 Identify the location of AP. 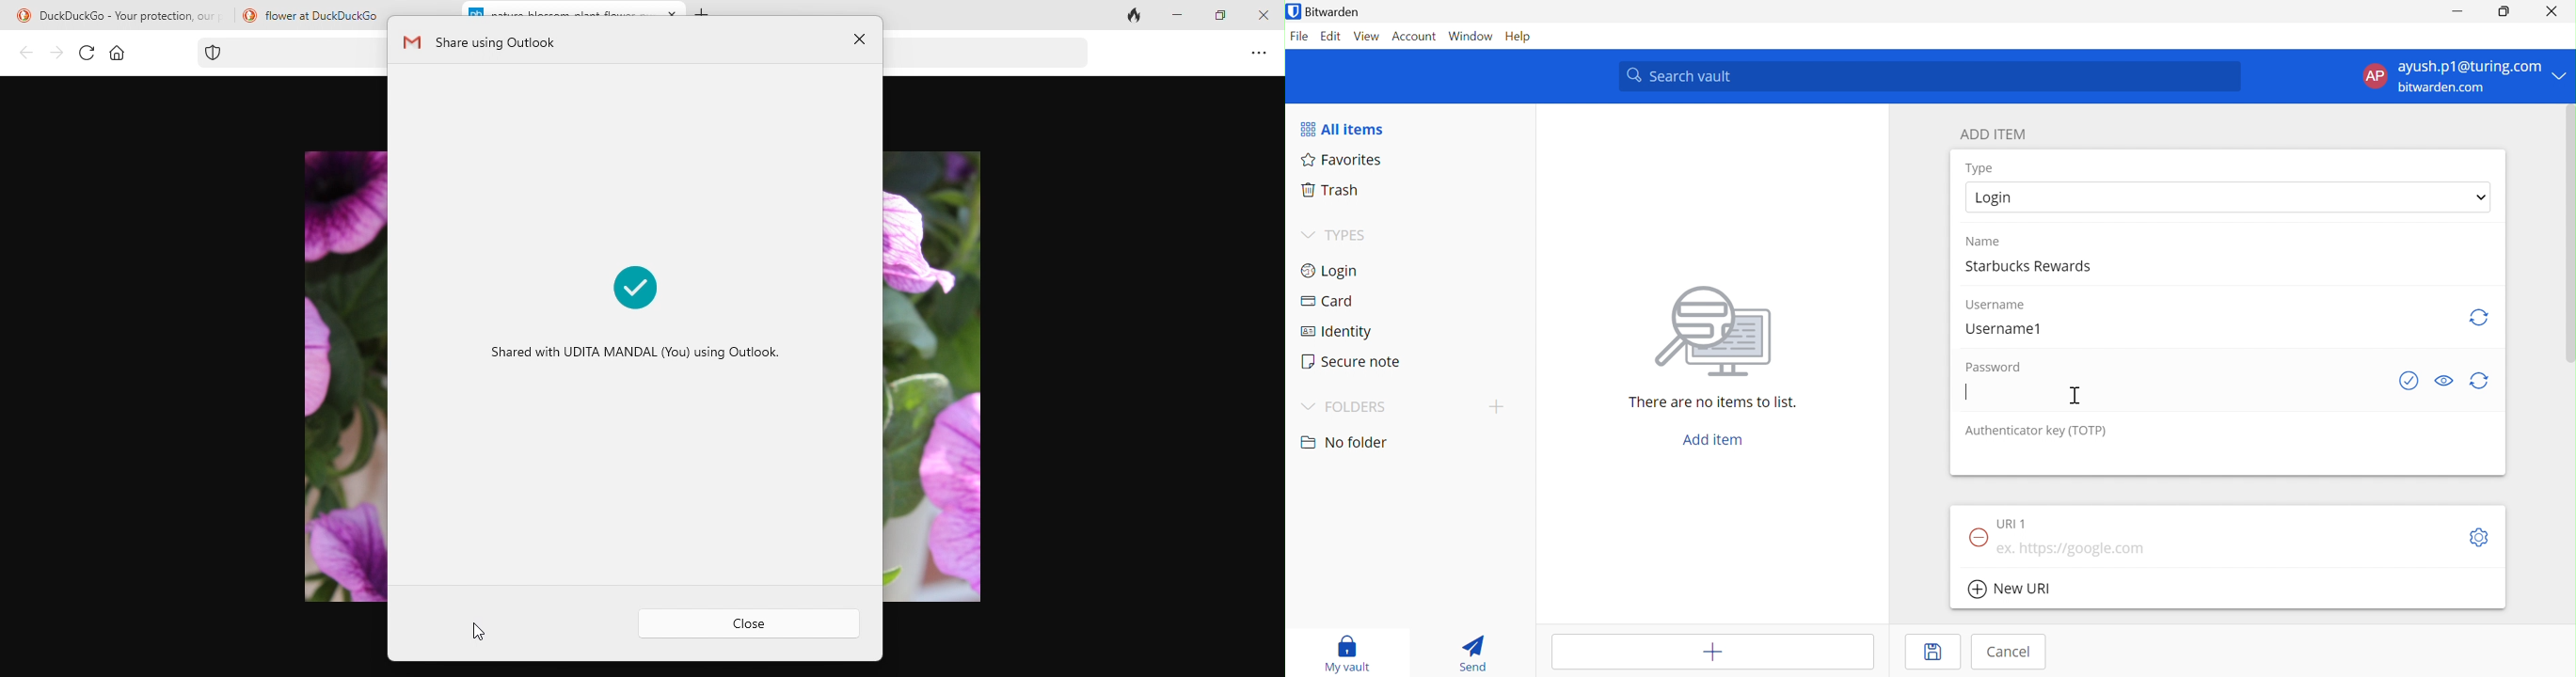
(2375, 78).